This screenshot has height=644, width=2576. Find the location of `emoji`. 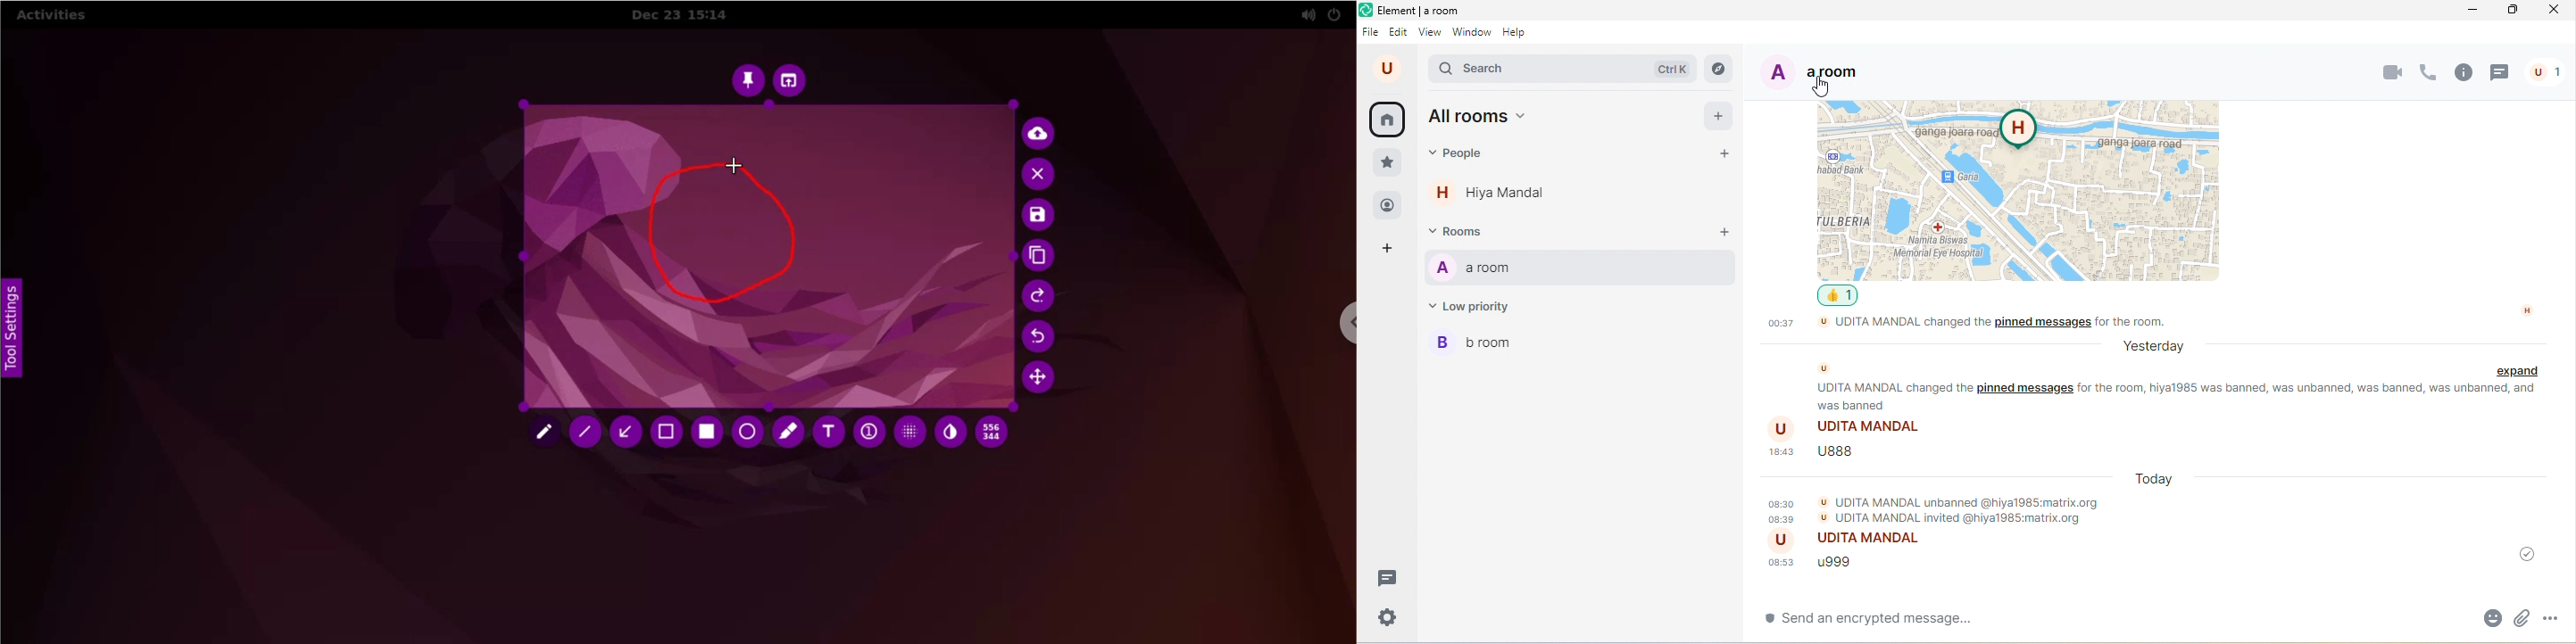

emoji is located at coordinates (2493, 620).